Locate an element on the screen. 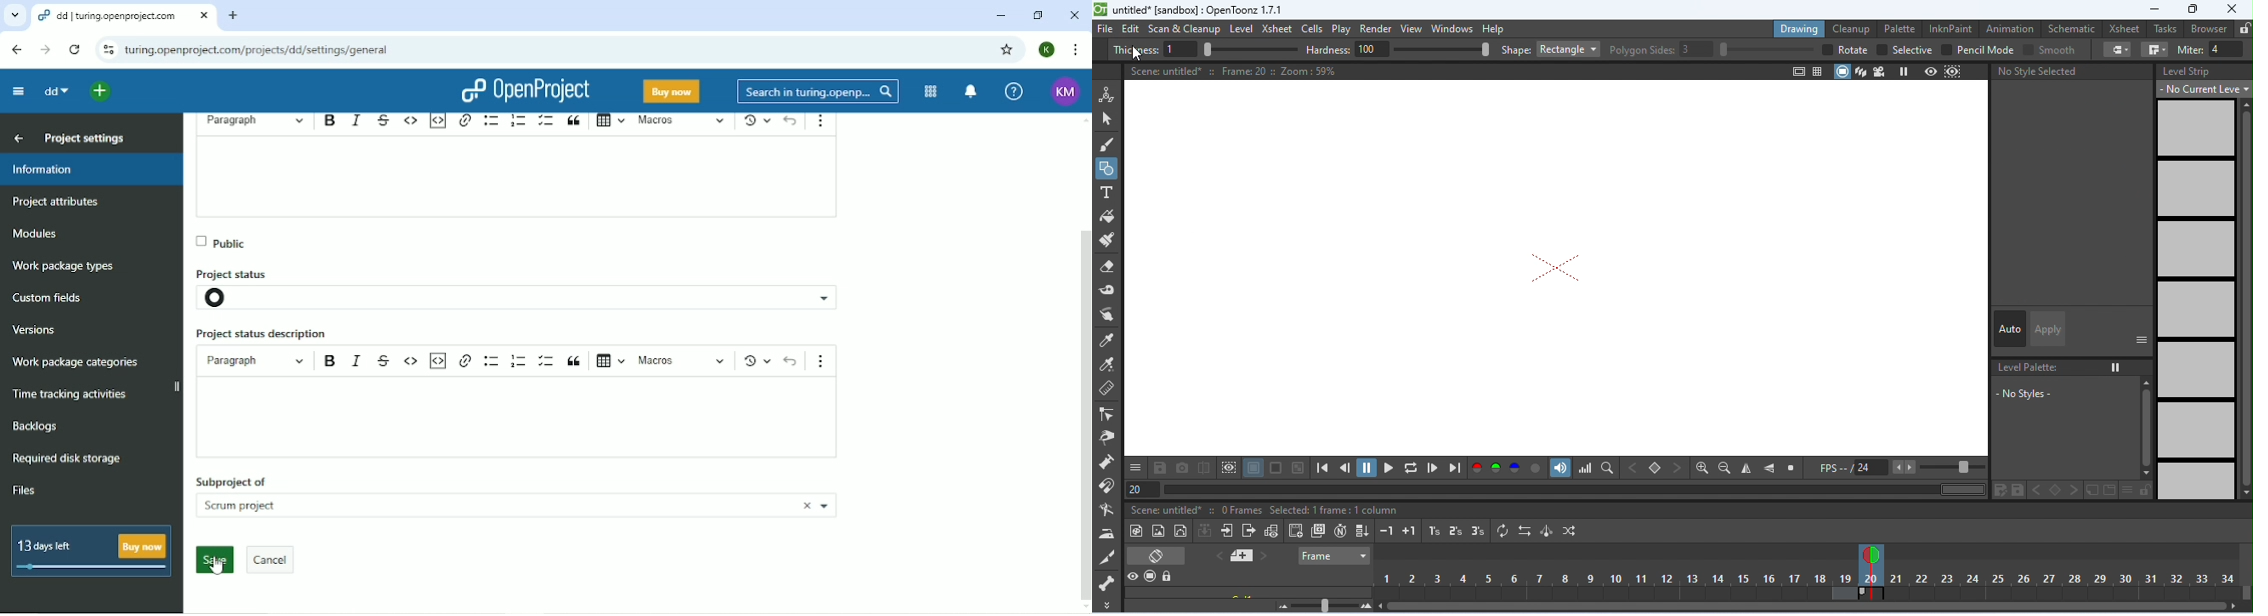 This screenshot has height=616, width=2268. previous is located at coordinates (1217, 556).